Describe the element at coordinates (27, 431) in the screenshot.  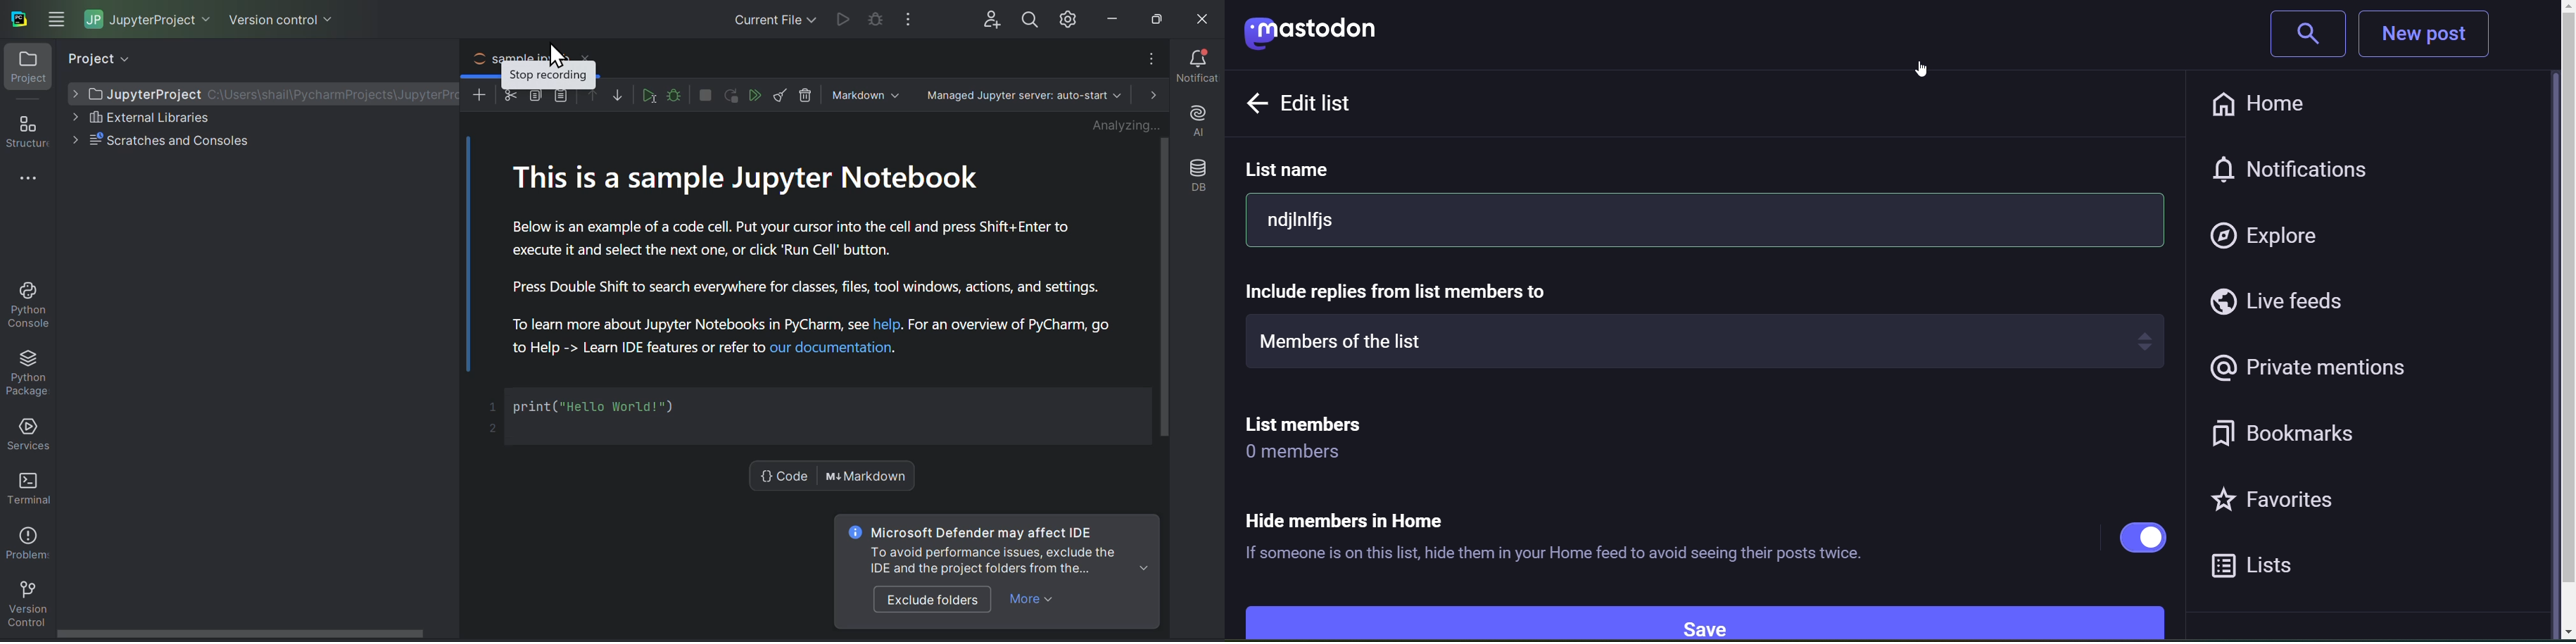
I see `Services` at that location.